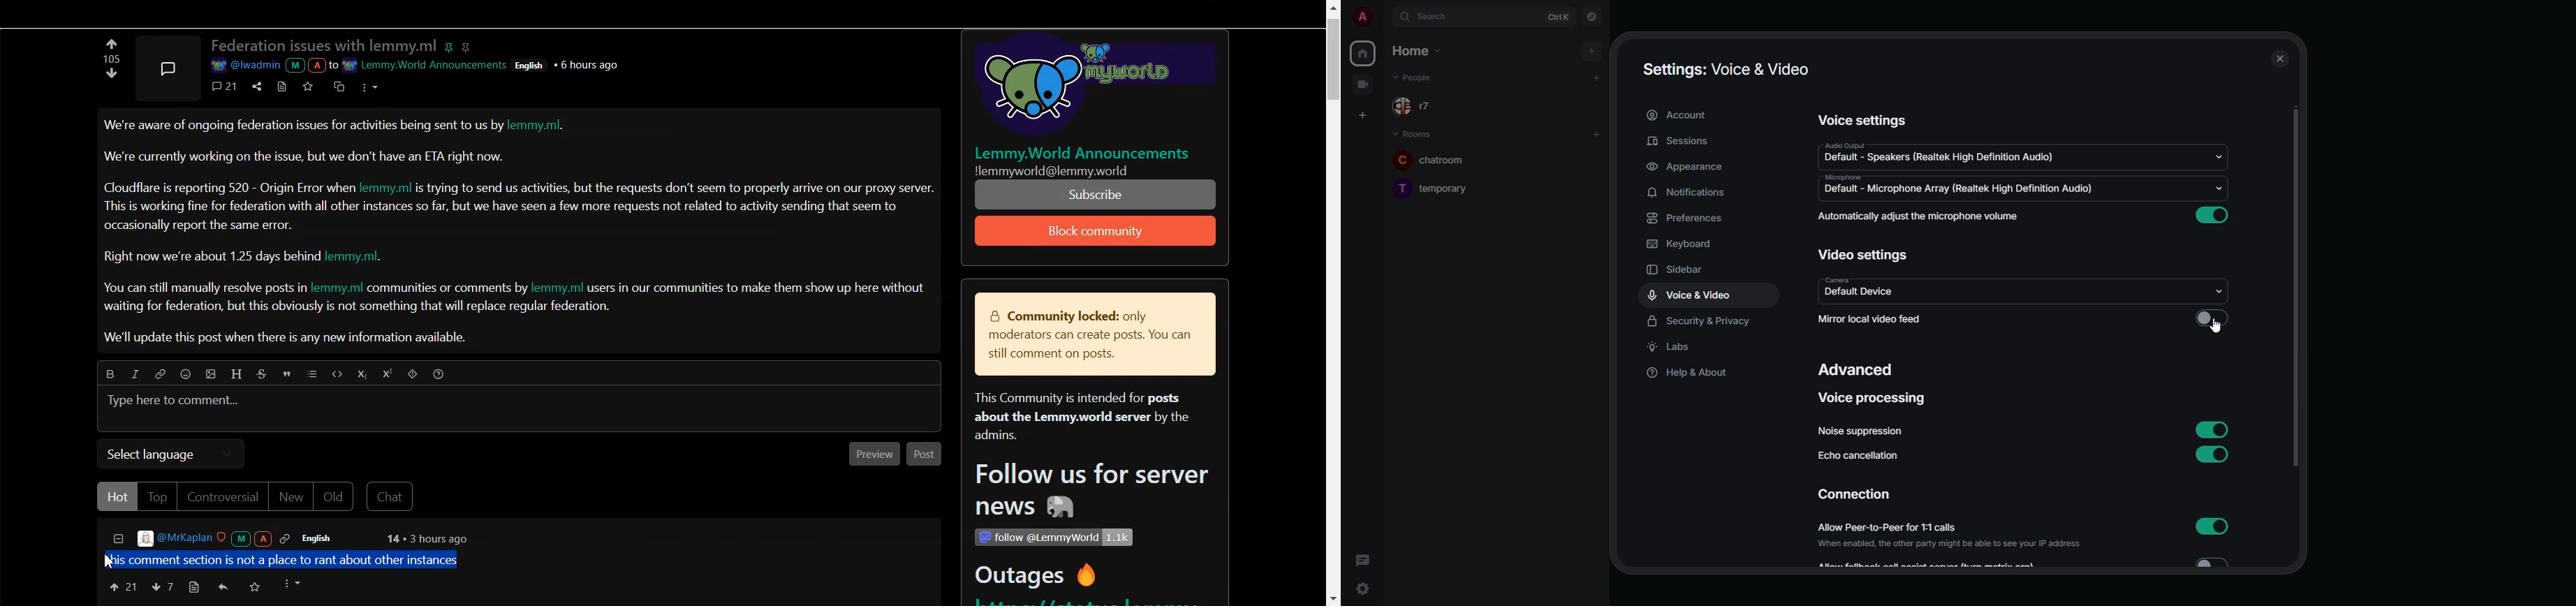  Describe the element at coordinates (1931, 563) in the screenshot. I see `Allow feedback` at that location.